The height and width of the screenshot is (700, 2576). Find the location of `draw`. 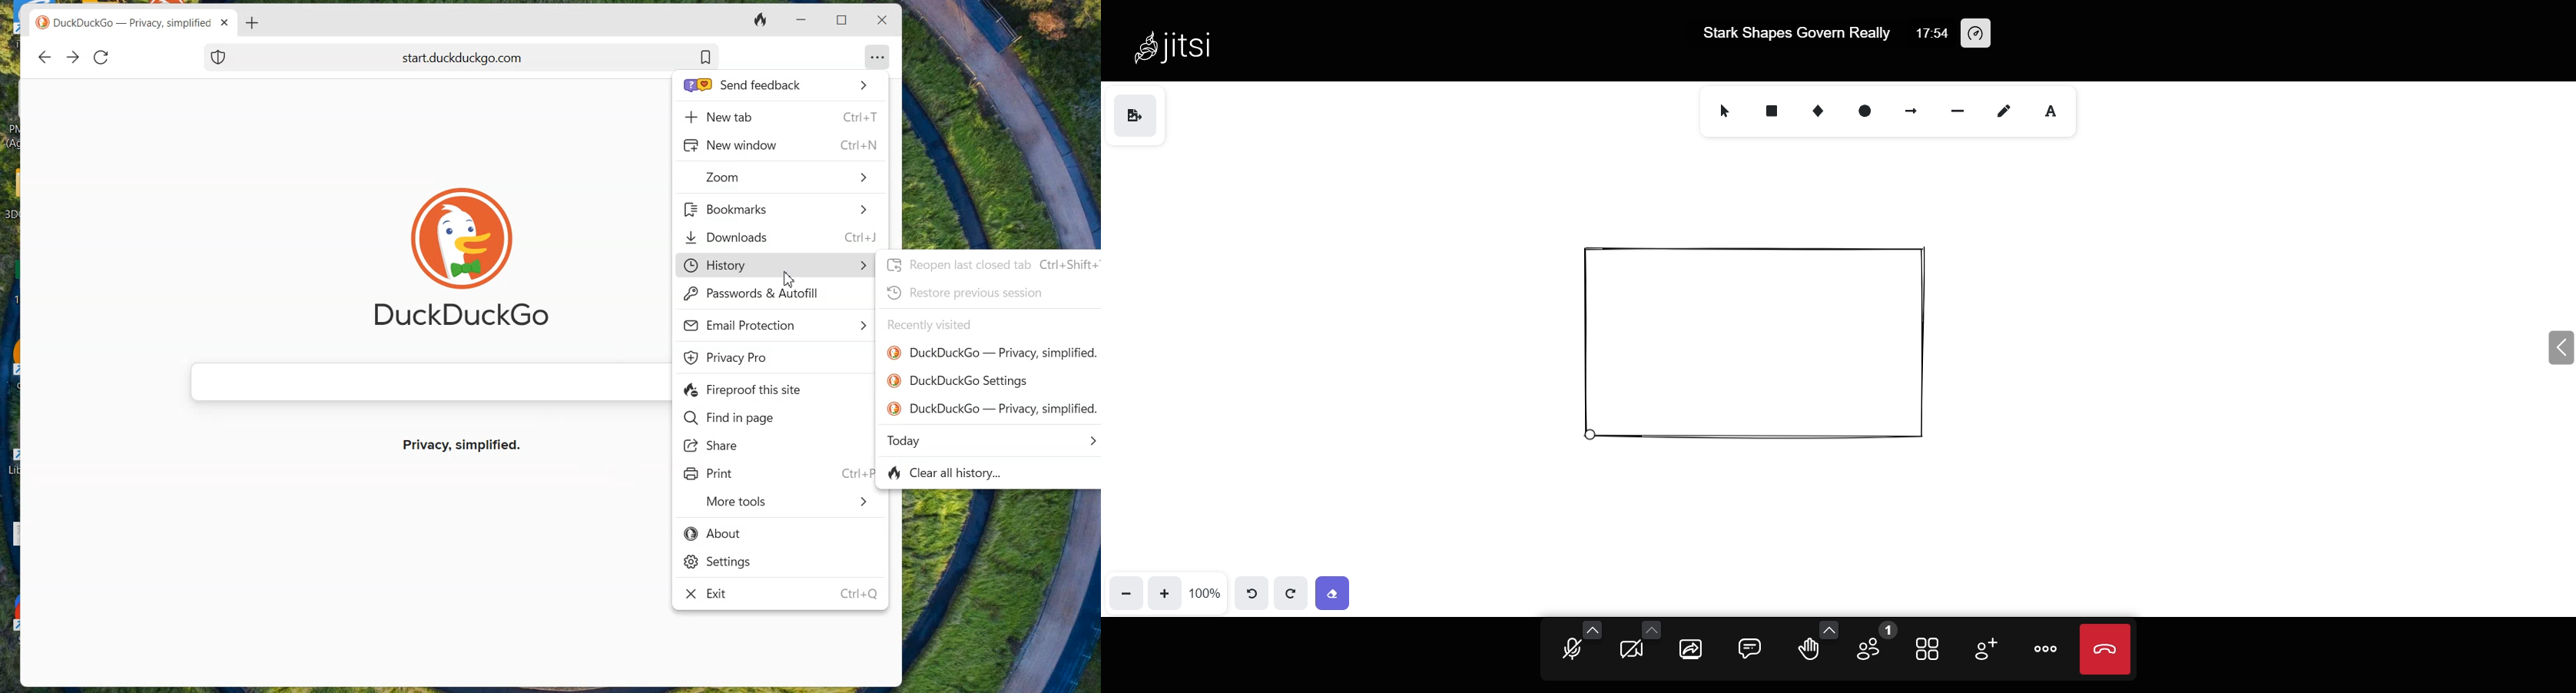

draw is located at coordinates (2005, 111).